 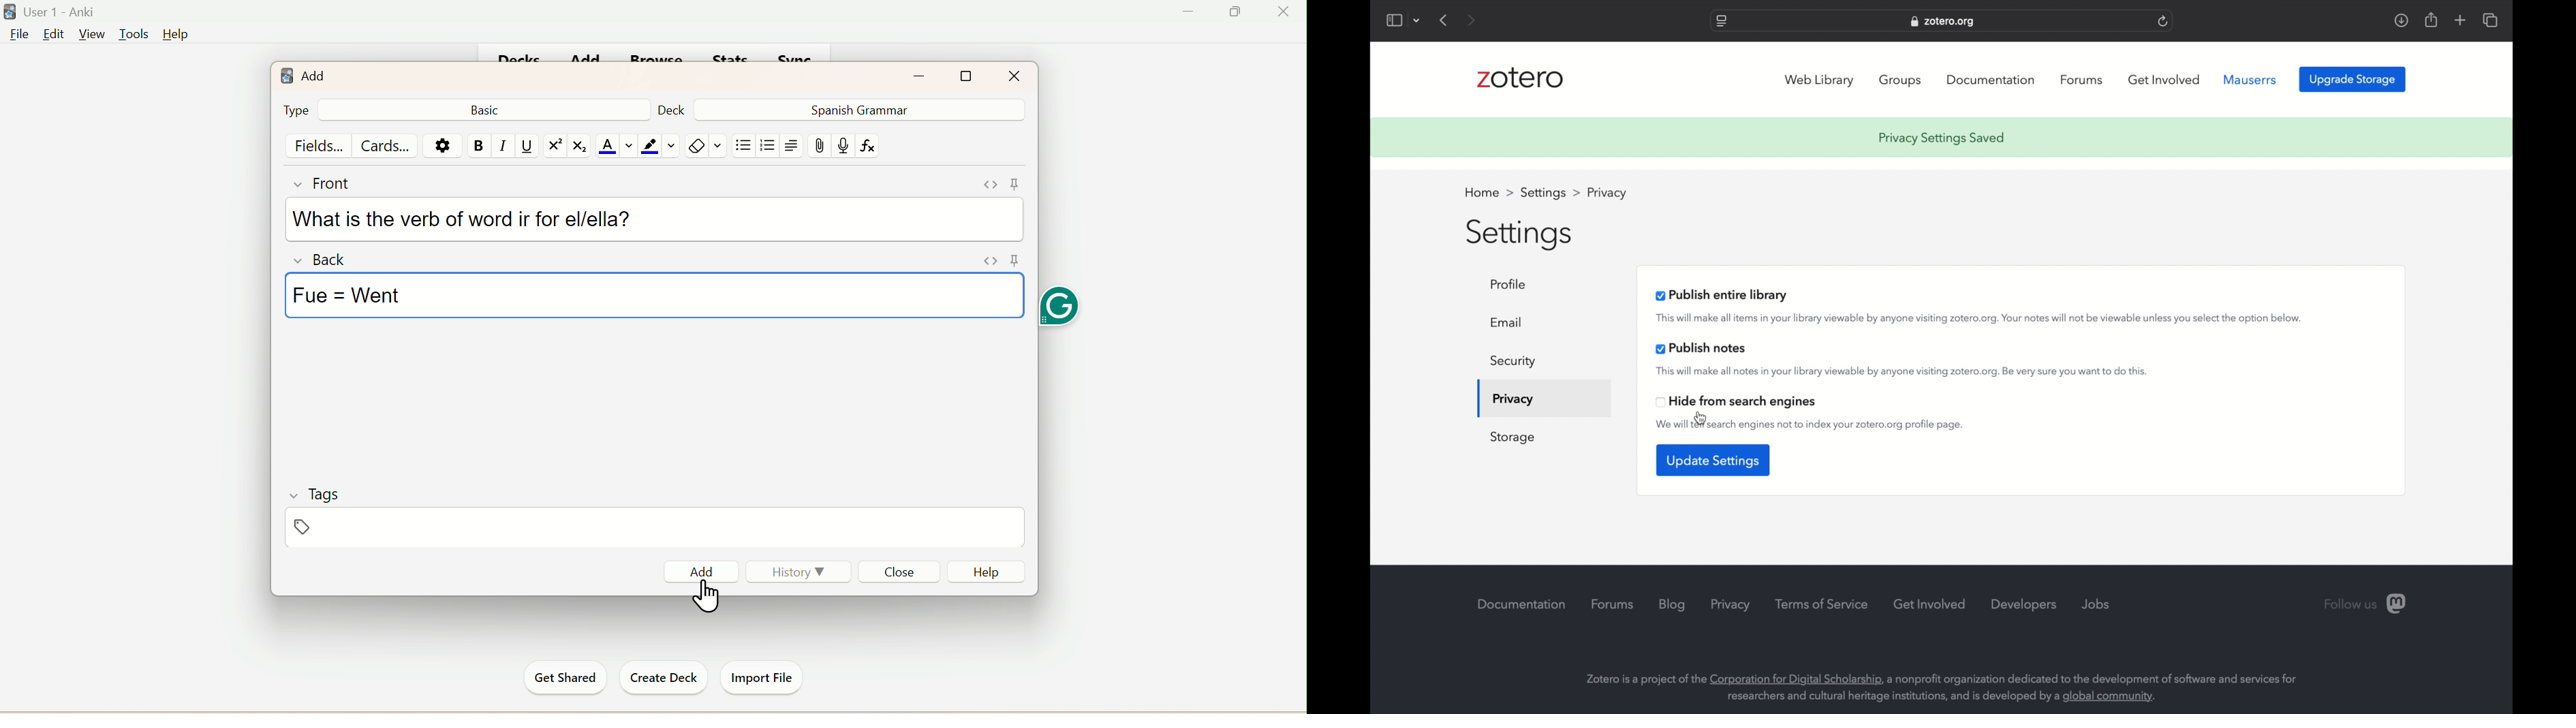 What do you see at coordinates (503, 146) in the screenshot?
I see `Italiac` at bounding box center [503, 146].